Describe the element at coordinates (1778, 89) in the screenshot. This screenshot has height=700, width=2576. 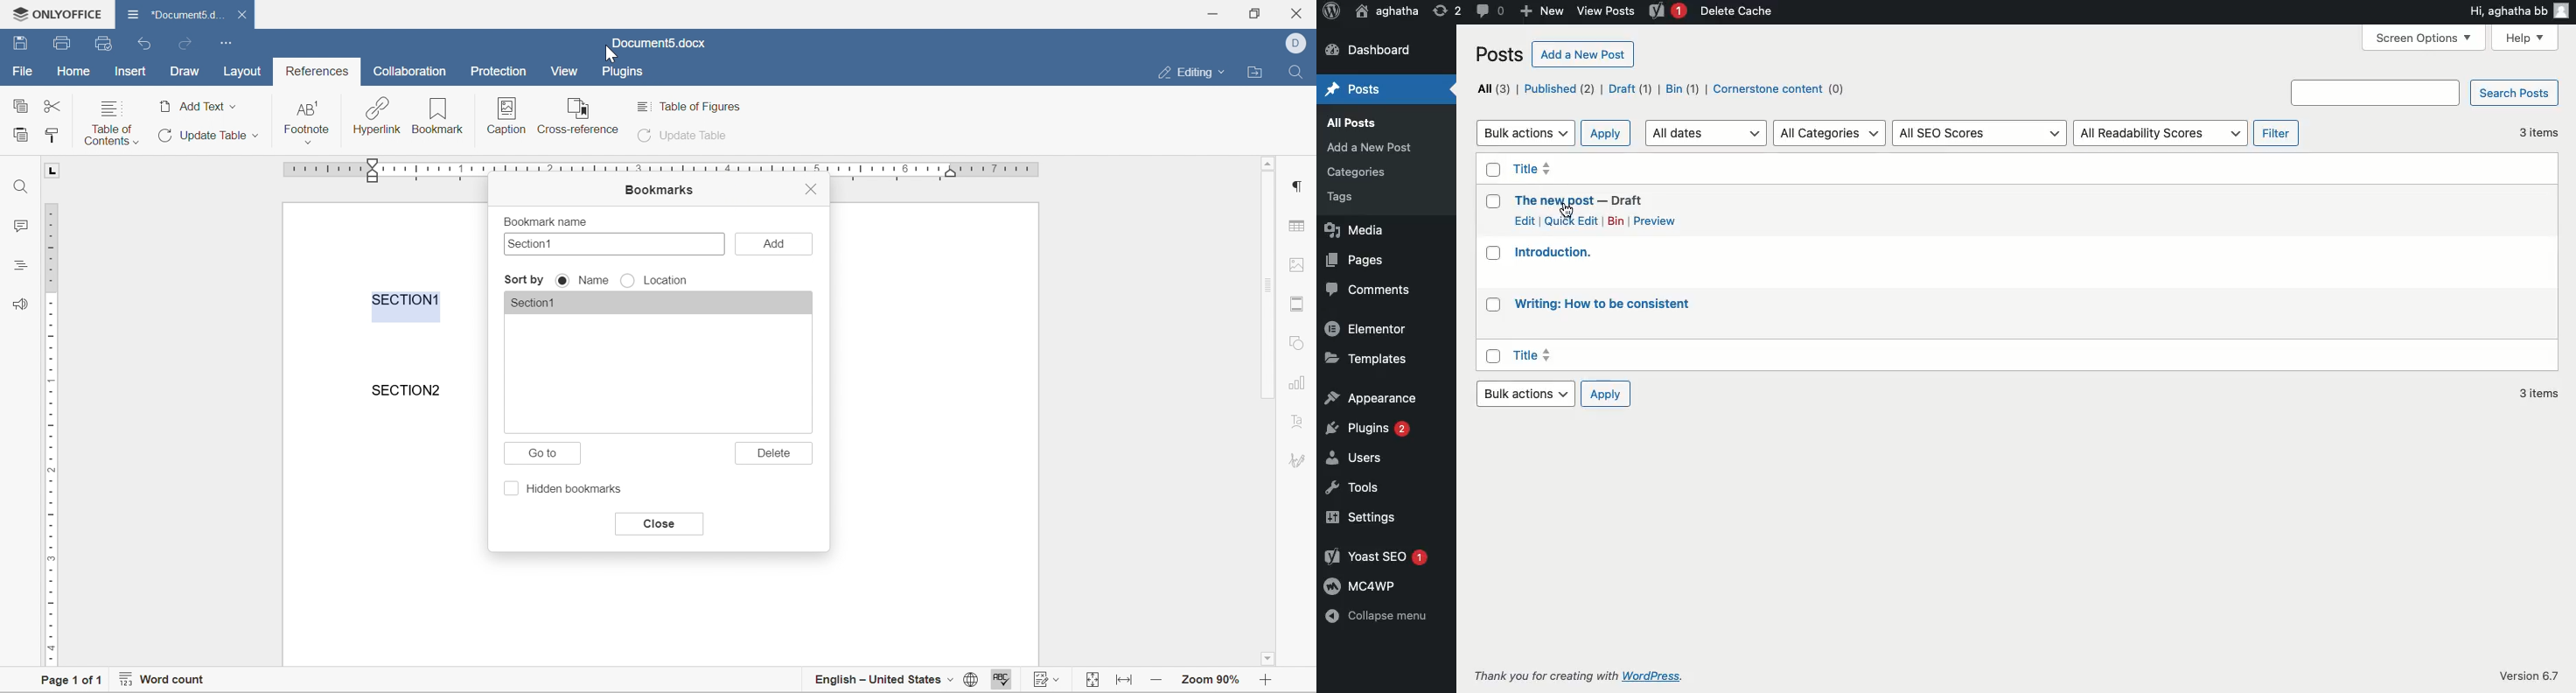
I see `Cornerstone content` at that location.